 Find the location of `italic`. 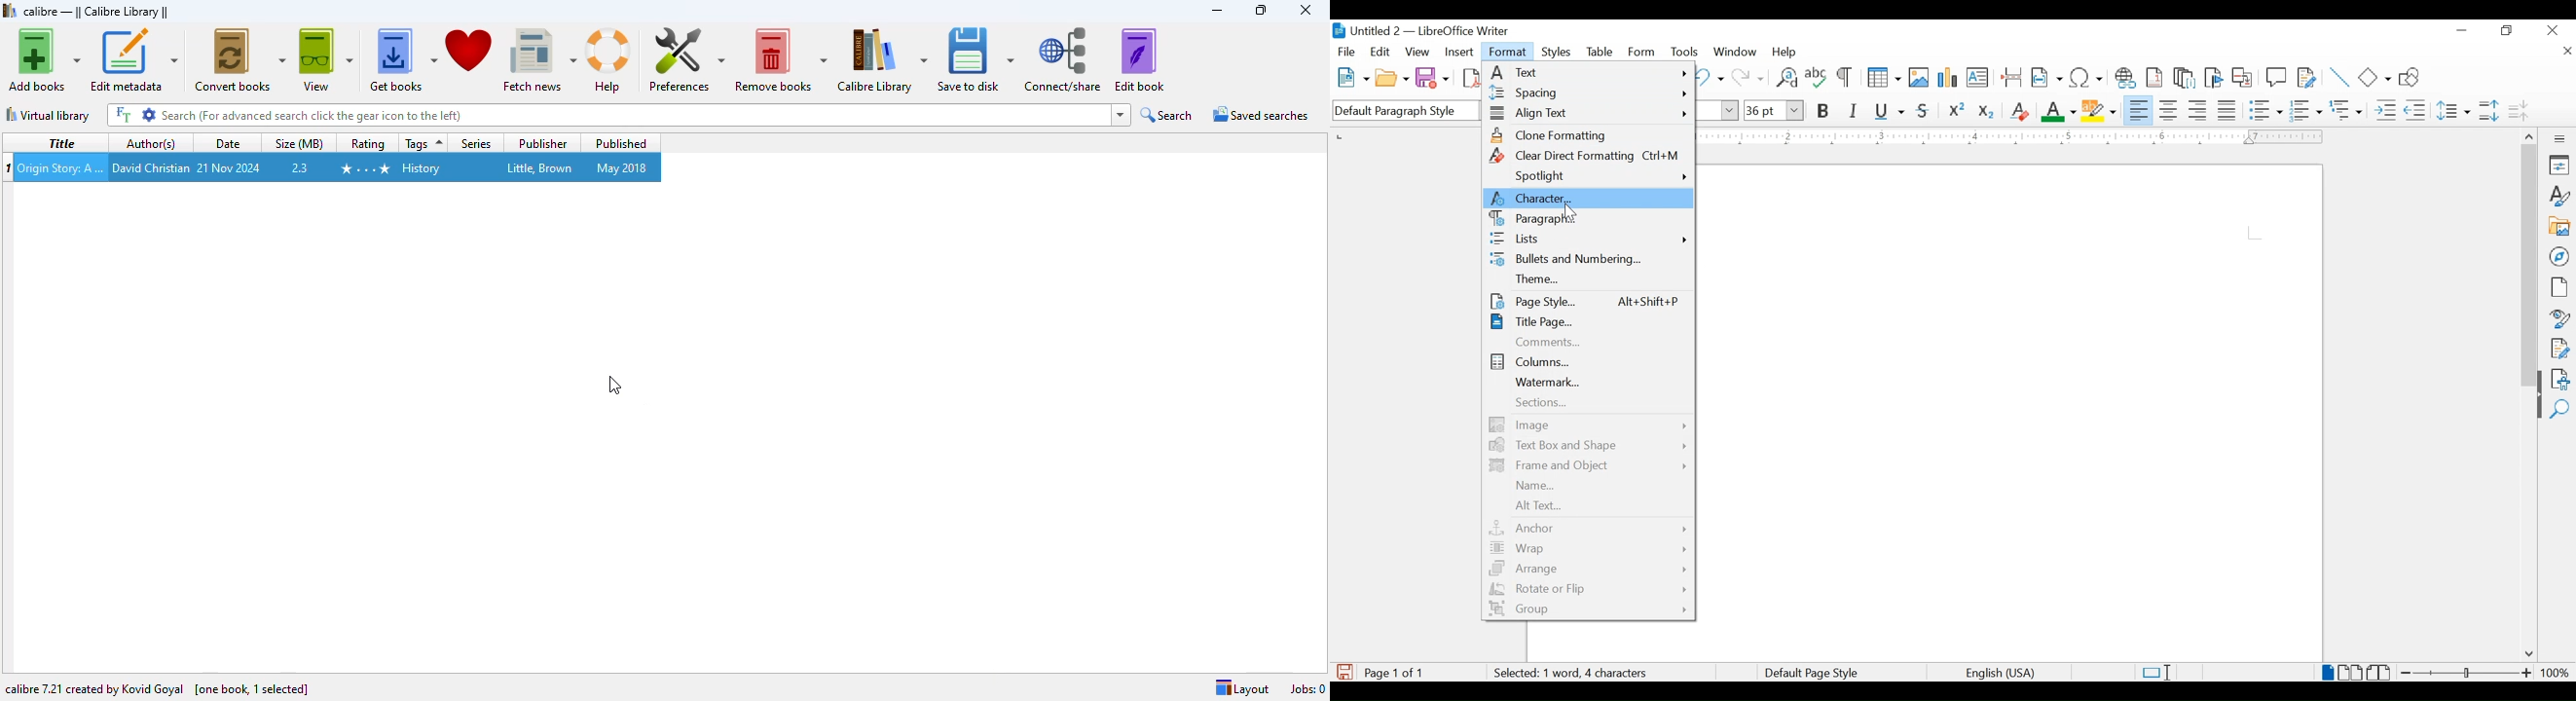

italic is located at coordinates (1854, 111).